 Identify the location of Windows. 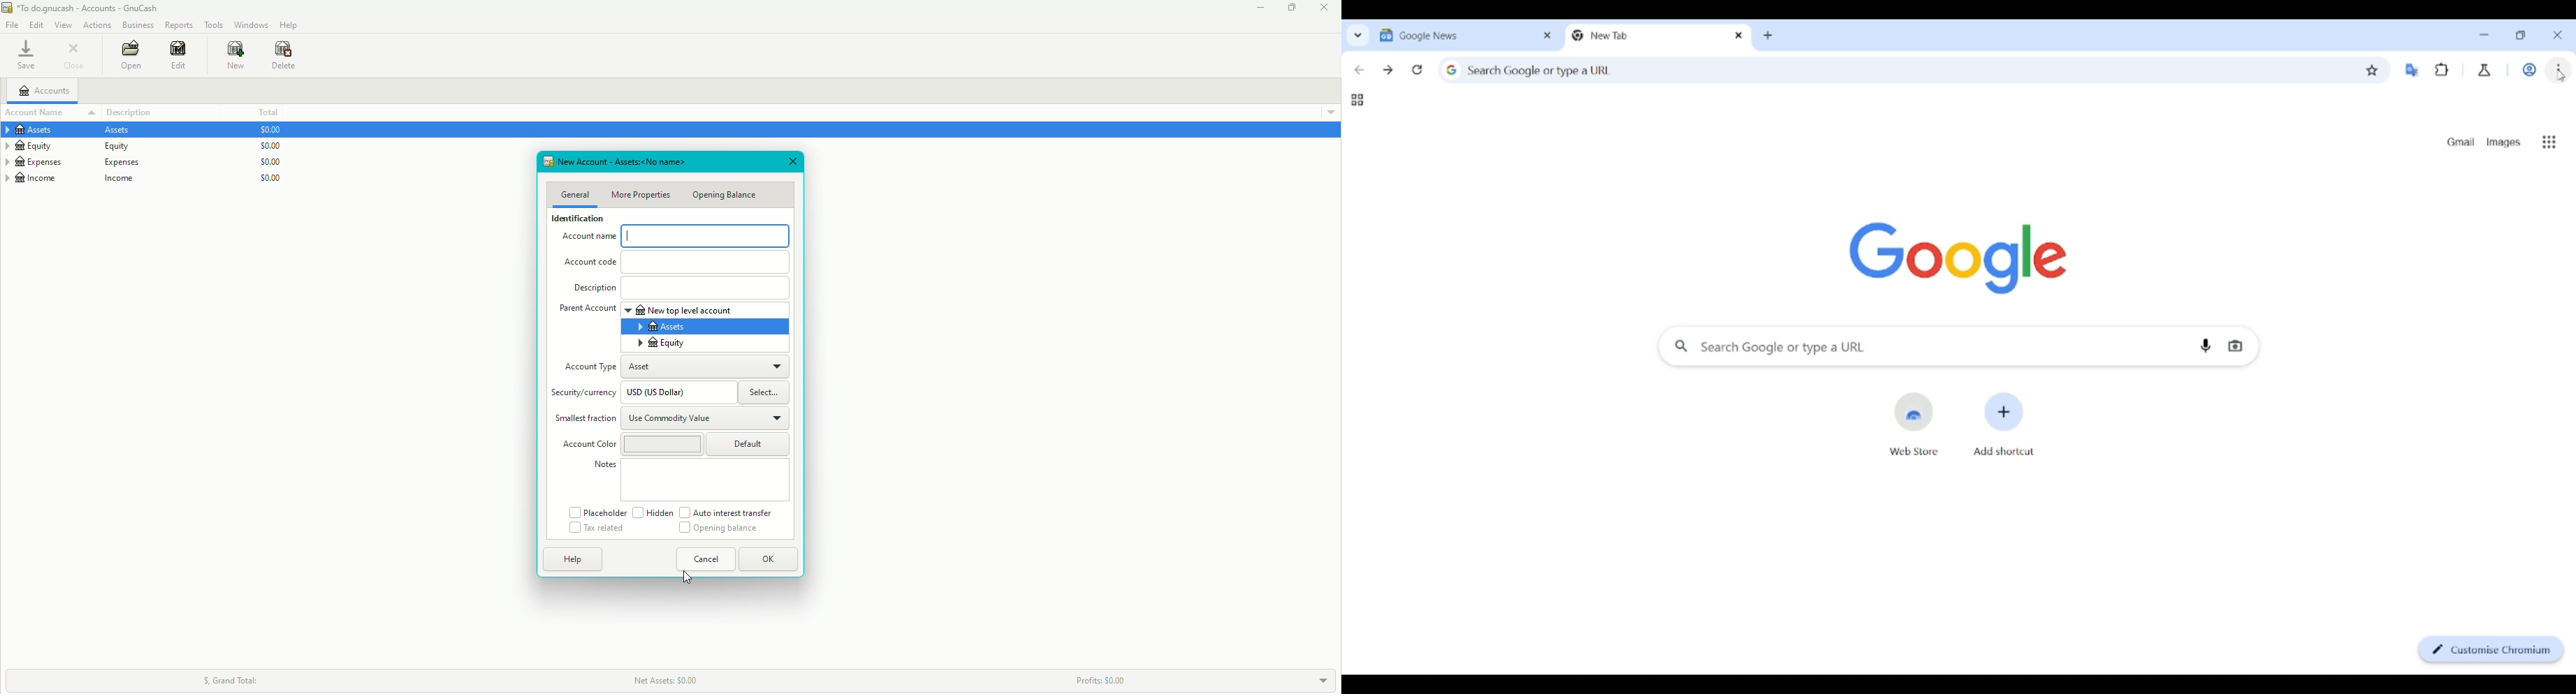
(250, 24).